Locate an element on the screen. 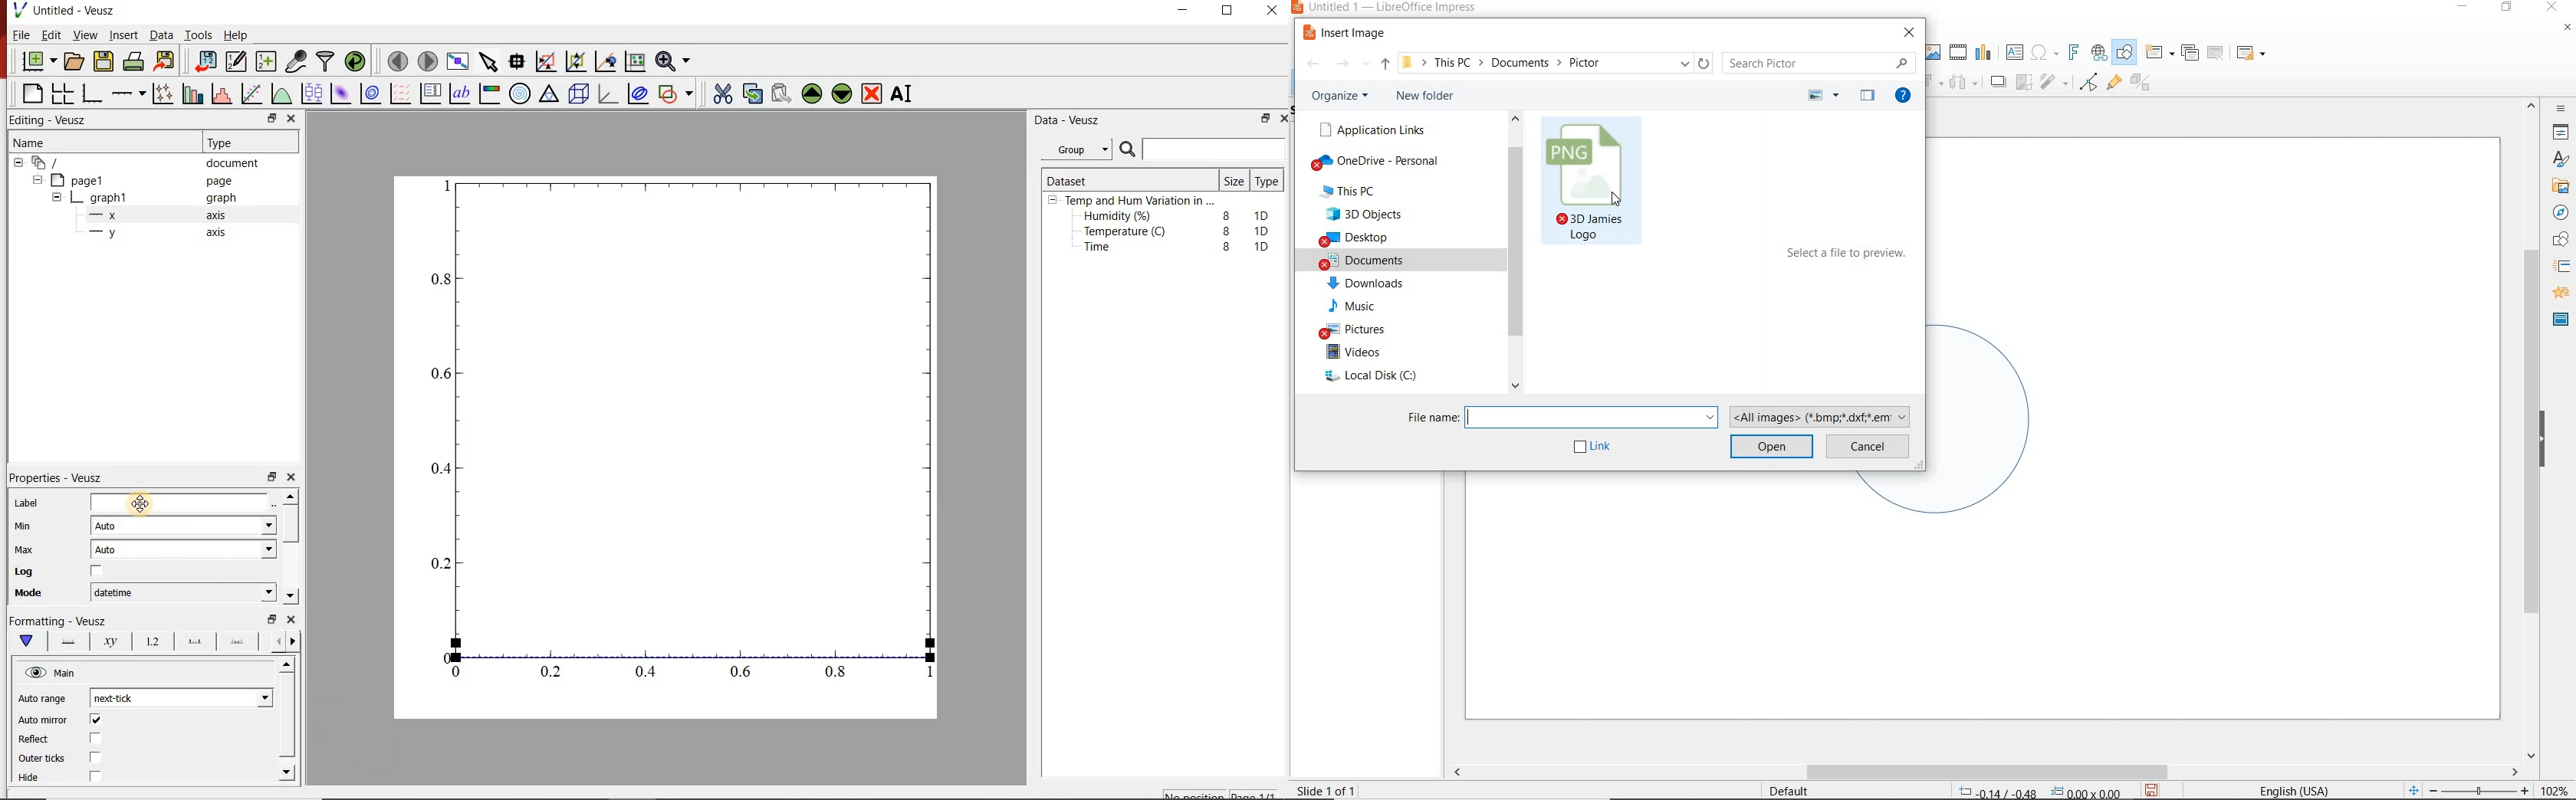 The image size is (2576, 812). 0.4 is located at coordinates (648, 673).